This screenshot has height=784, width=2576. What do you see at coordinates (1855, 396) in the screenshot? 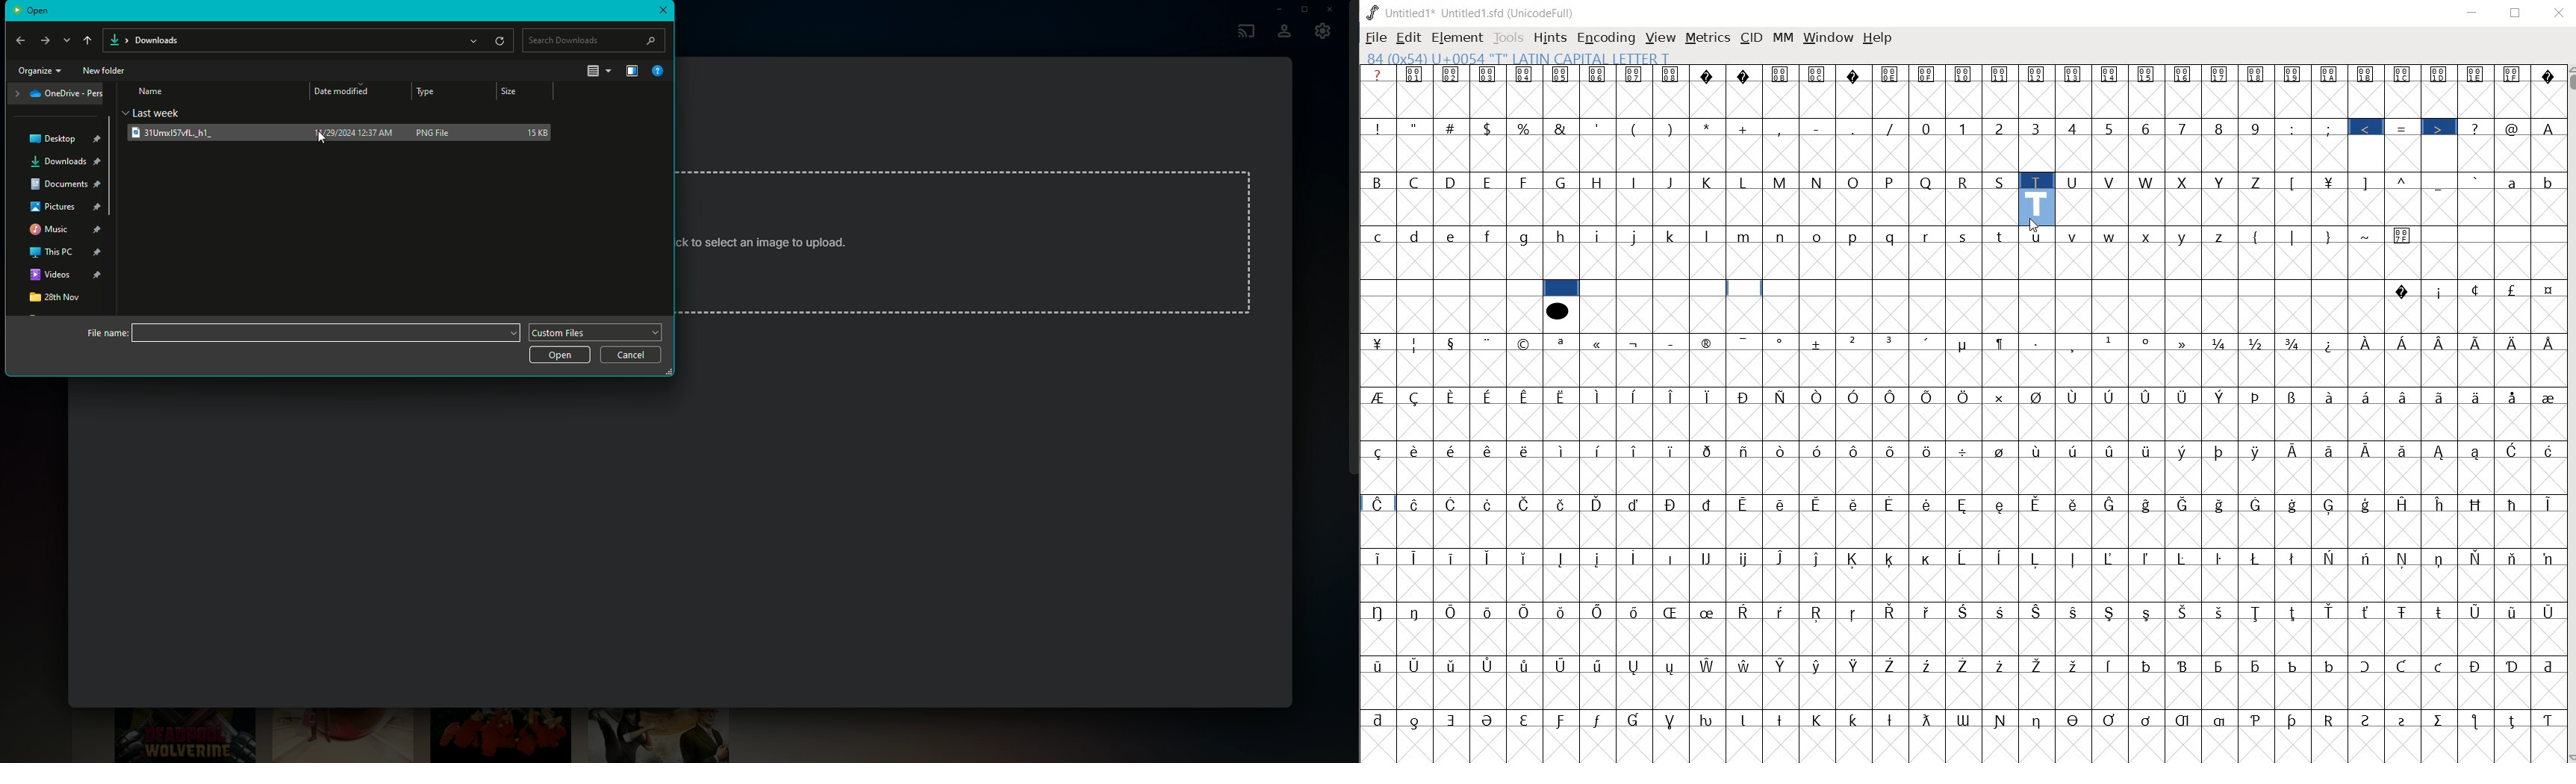
I see `Symbol` at bounding box center [1855, 396].